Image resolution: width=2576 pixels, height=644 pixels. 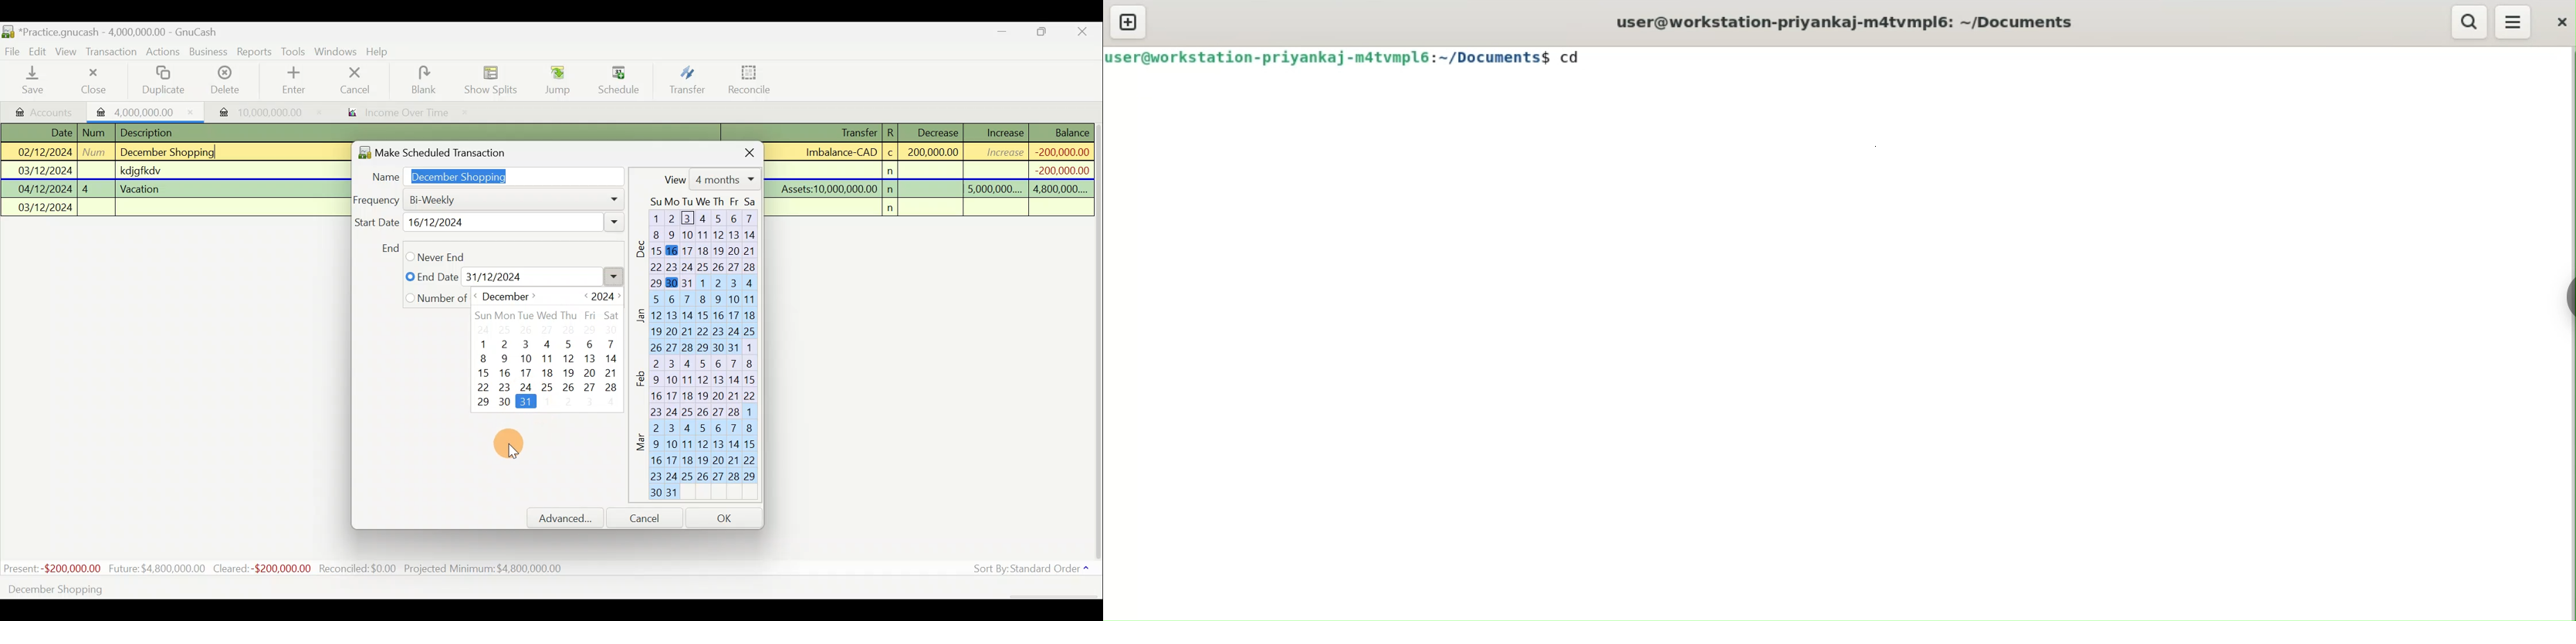 What do you see at coordinates (494, 79) in the screenshot?
I see `Show splits` at bounding box center [494, 79].